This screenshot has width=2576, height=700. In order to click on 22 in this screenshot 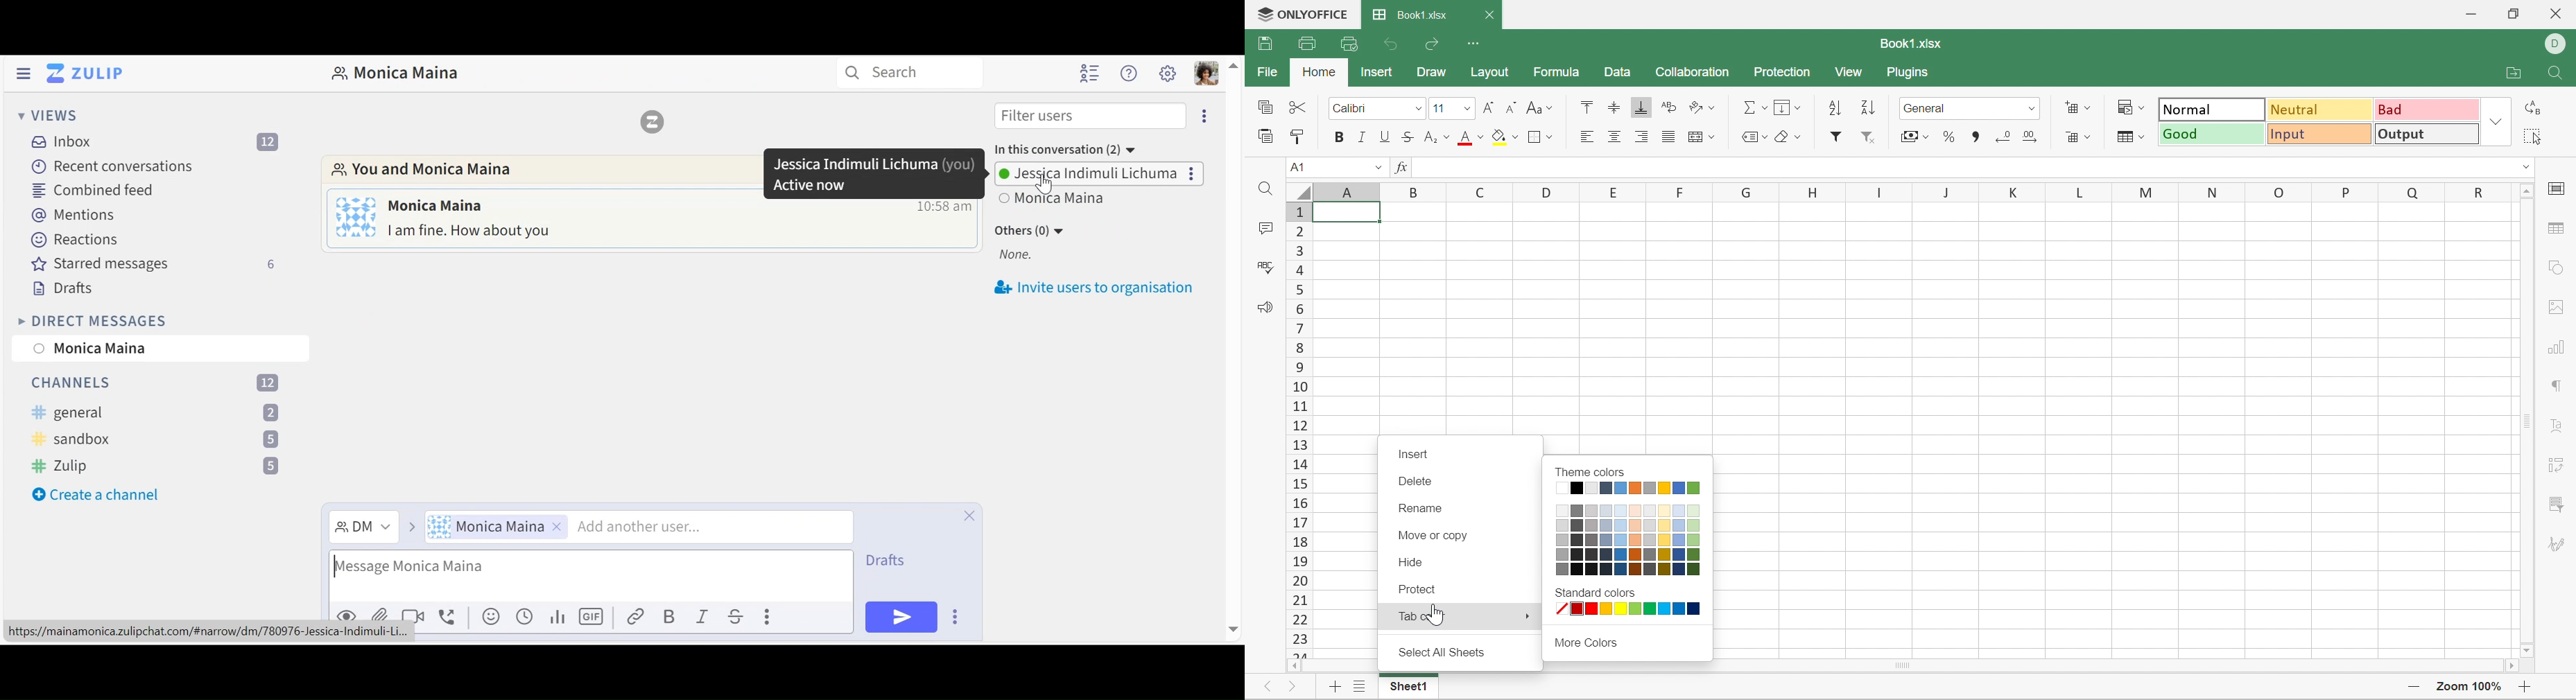, I will do `click(1300, 620)`.